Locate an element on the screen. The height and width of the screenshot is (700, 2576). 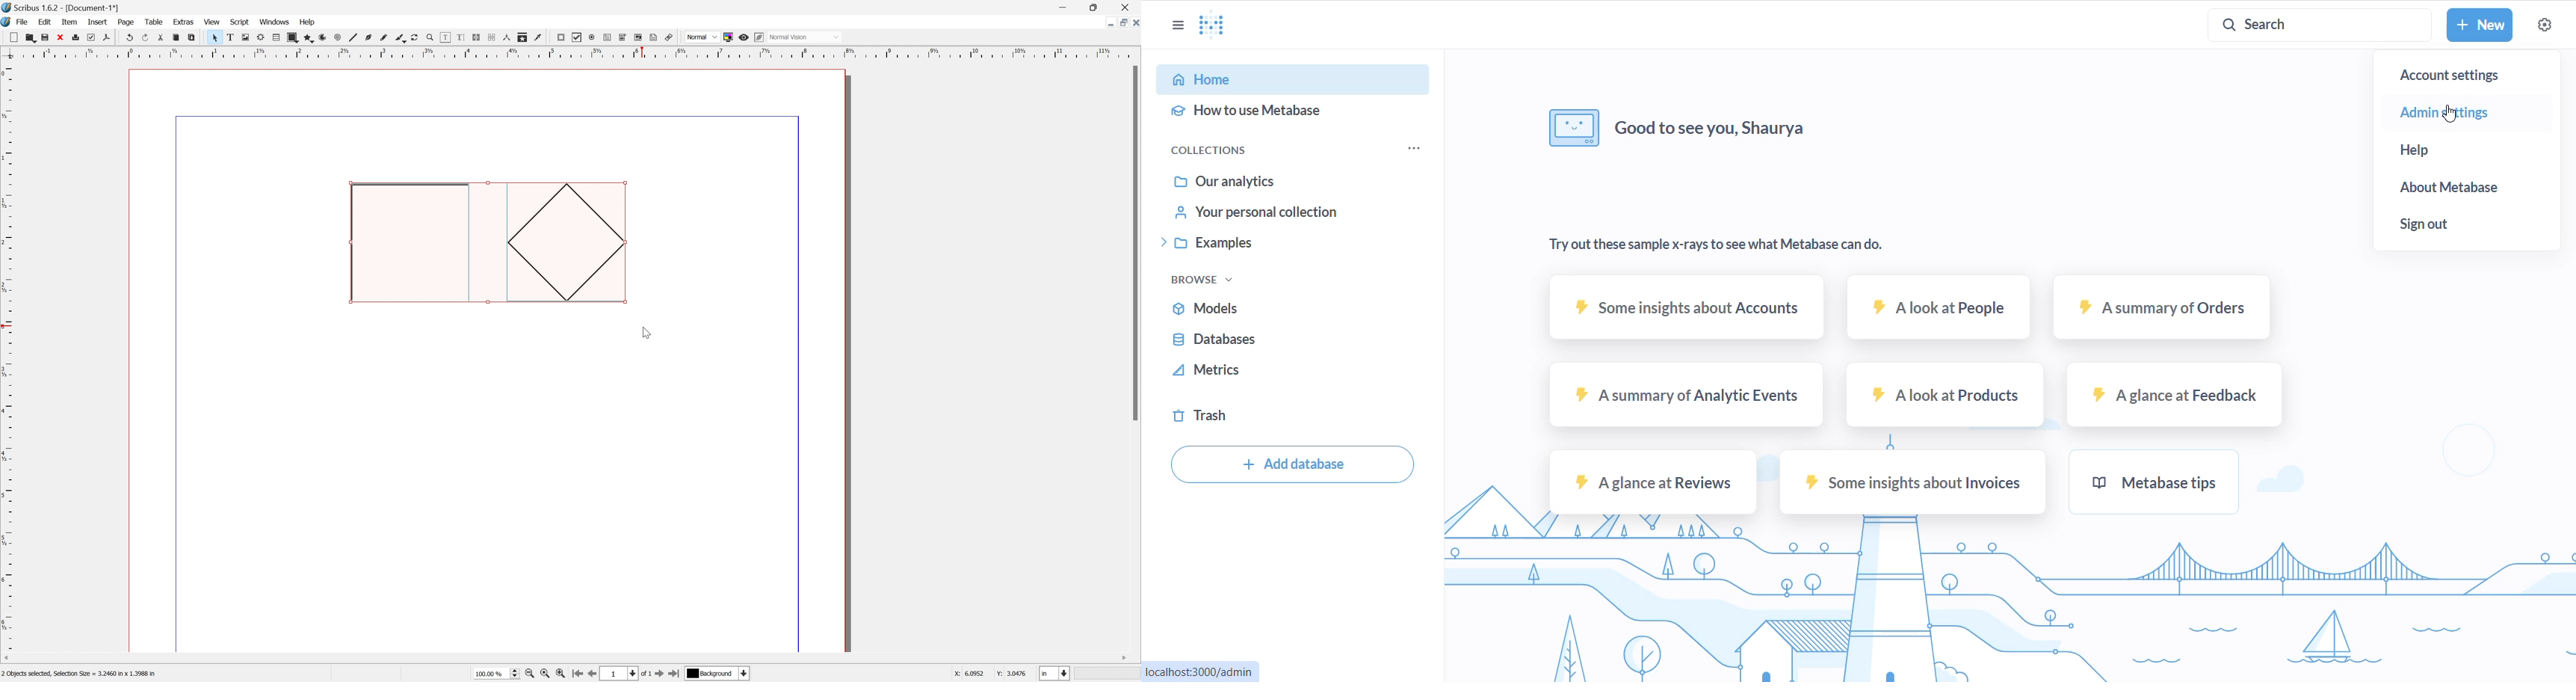
Normal is located at coordinates (703, 37).